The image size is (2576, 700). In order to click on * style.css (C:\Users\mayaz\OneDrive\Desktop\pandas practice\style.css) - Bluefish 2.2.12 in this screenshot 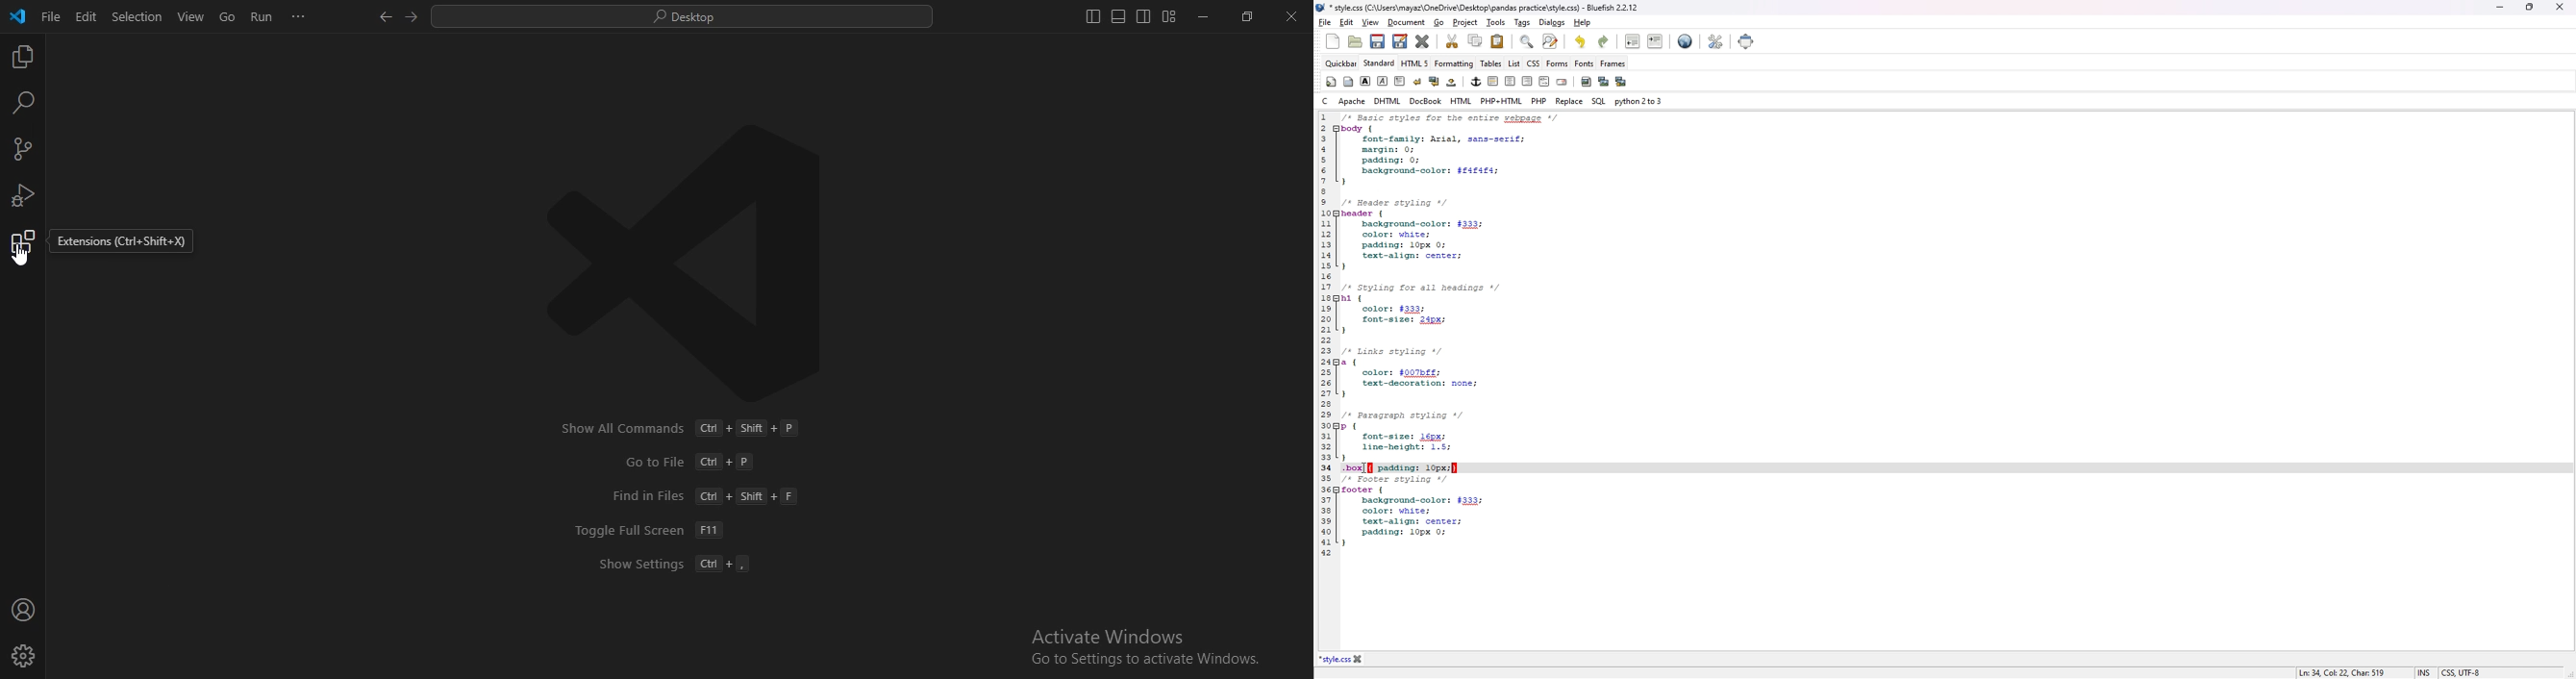, I will do `click(1481, 8)`.